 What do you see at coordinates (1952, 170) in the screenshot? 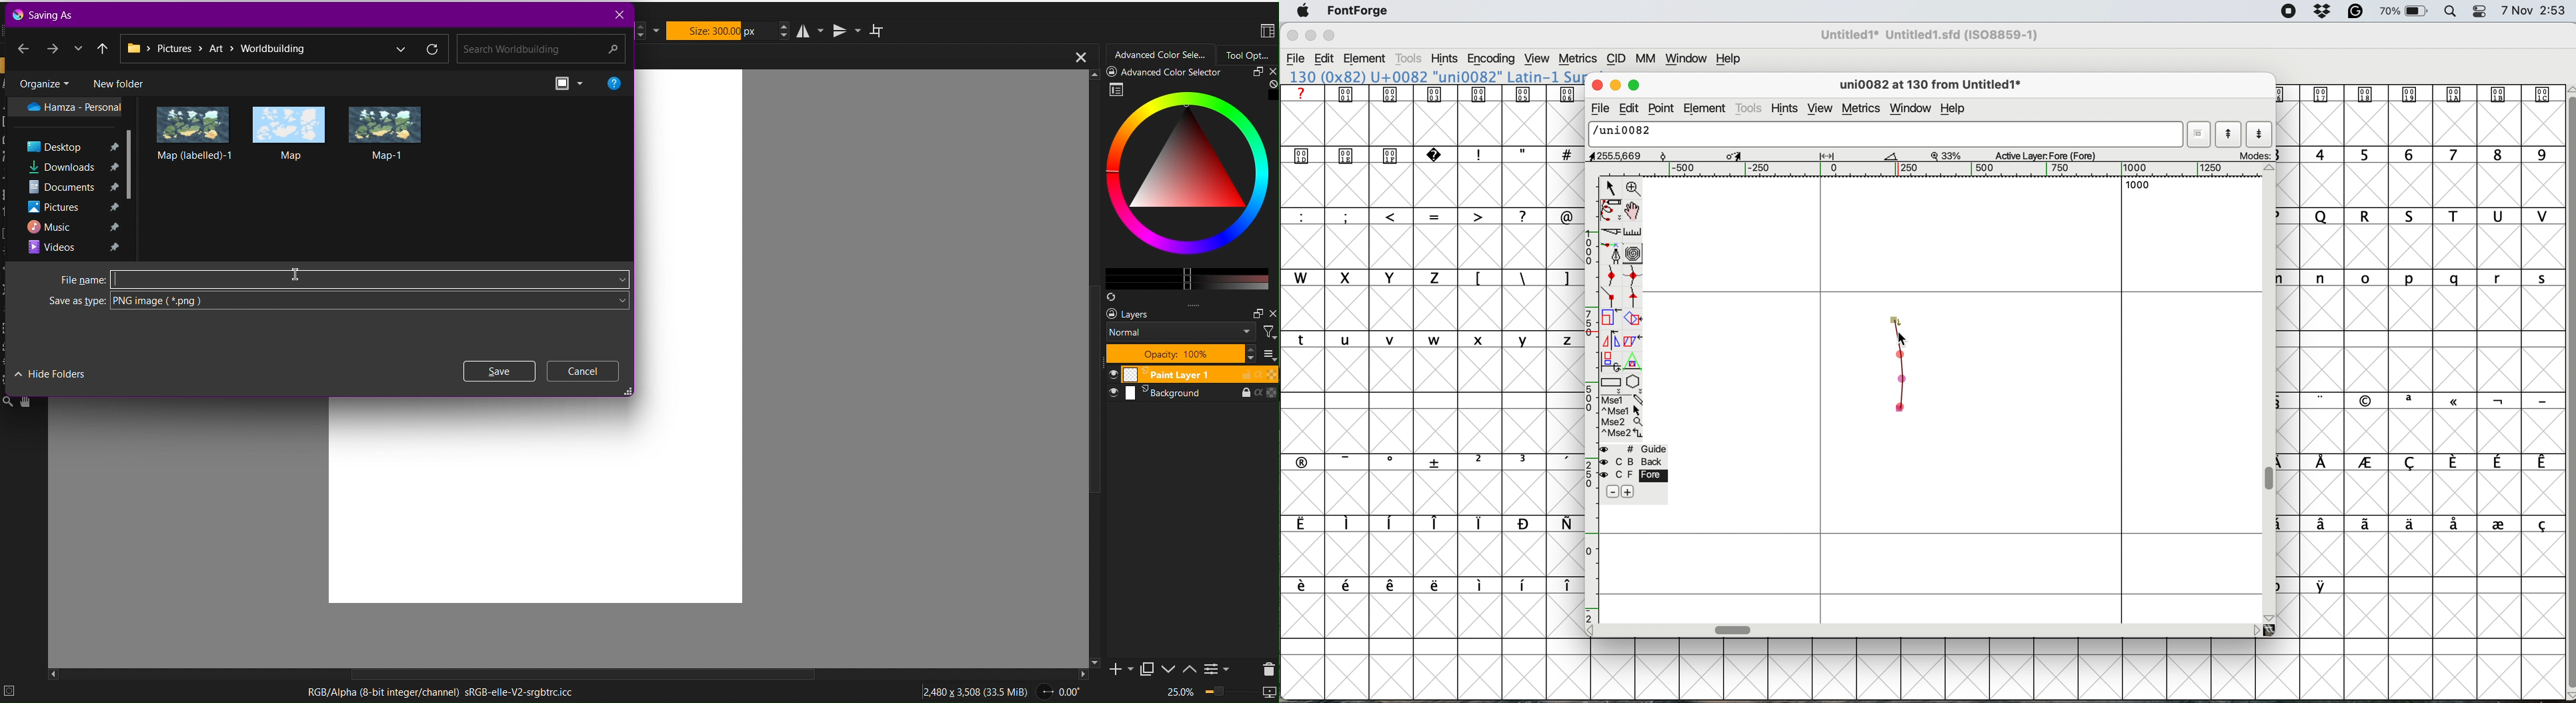
I see `horizontal scale` at bounding box center [1952, 170].